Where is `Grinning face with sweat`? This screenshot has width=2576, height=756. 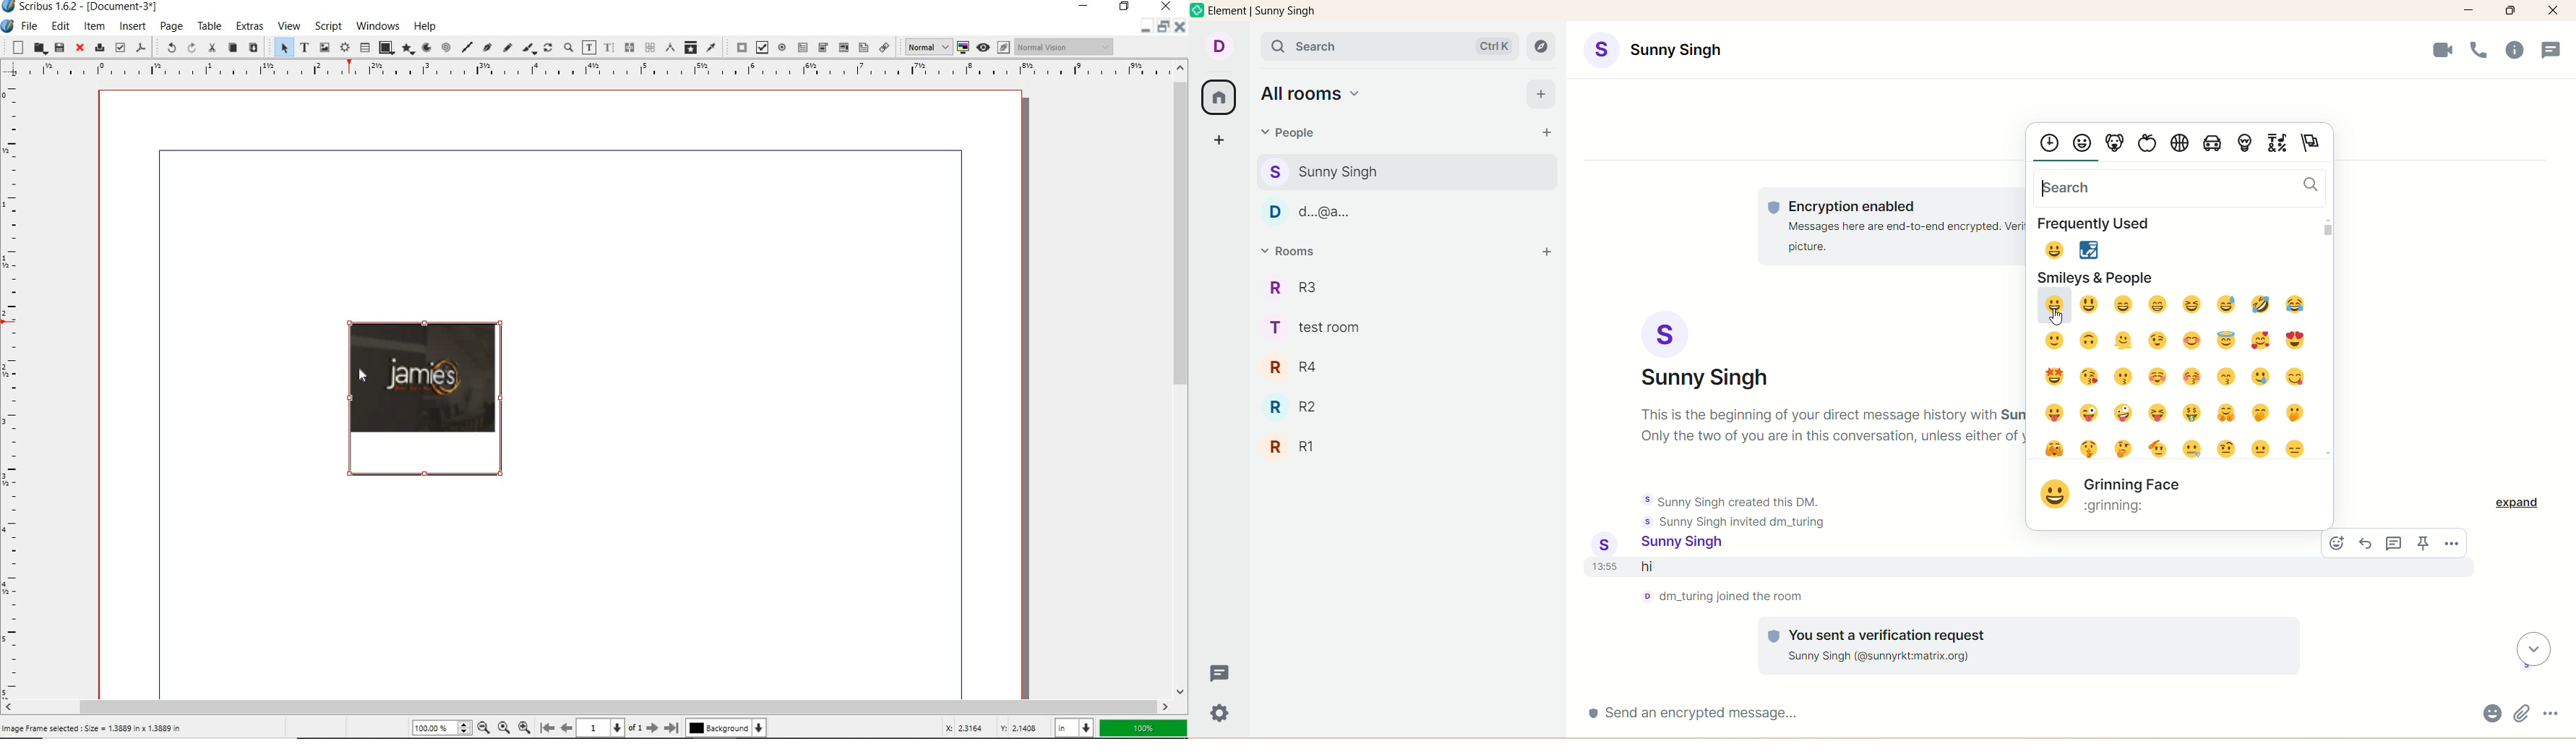
Grinning face with sweat is located at coordinates (2226, 304).